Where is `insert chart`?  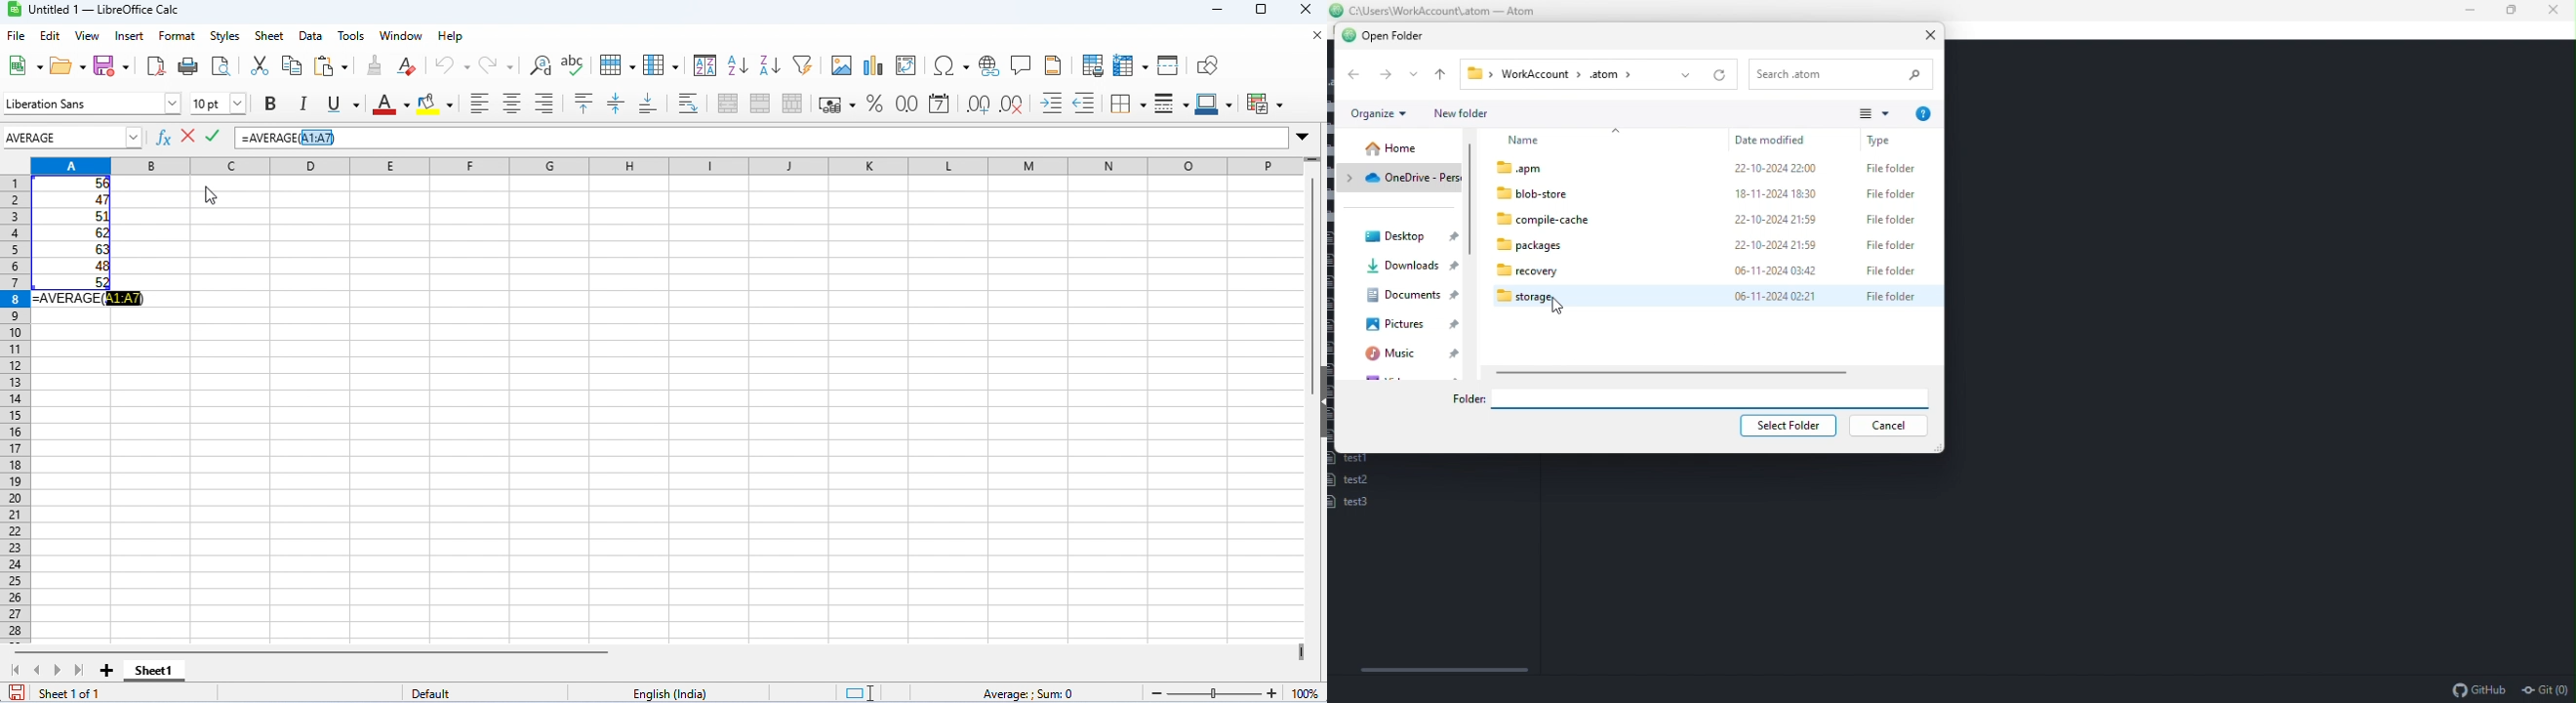 insert chart is located at coordinates (873, 66).